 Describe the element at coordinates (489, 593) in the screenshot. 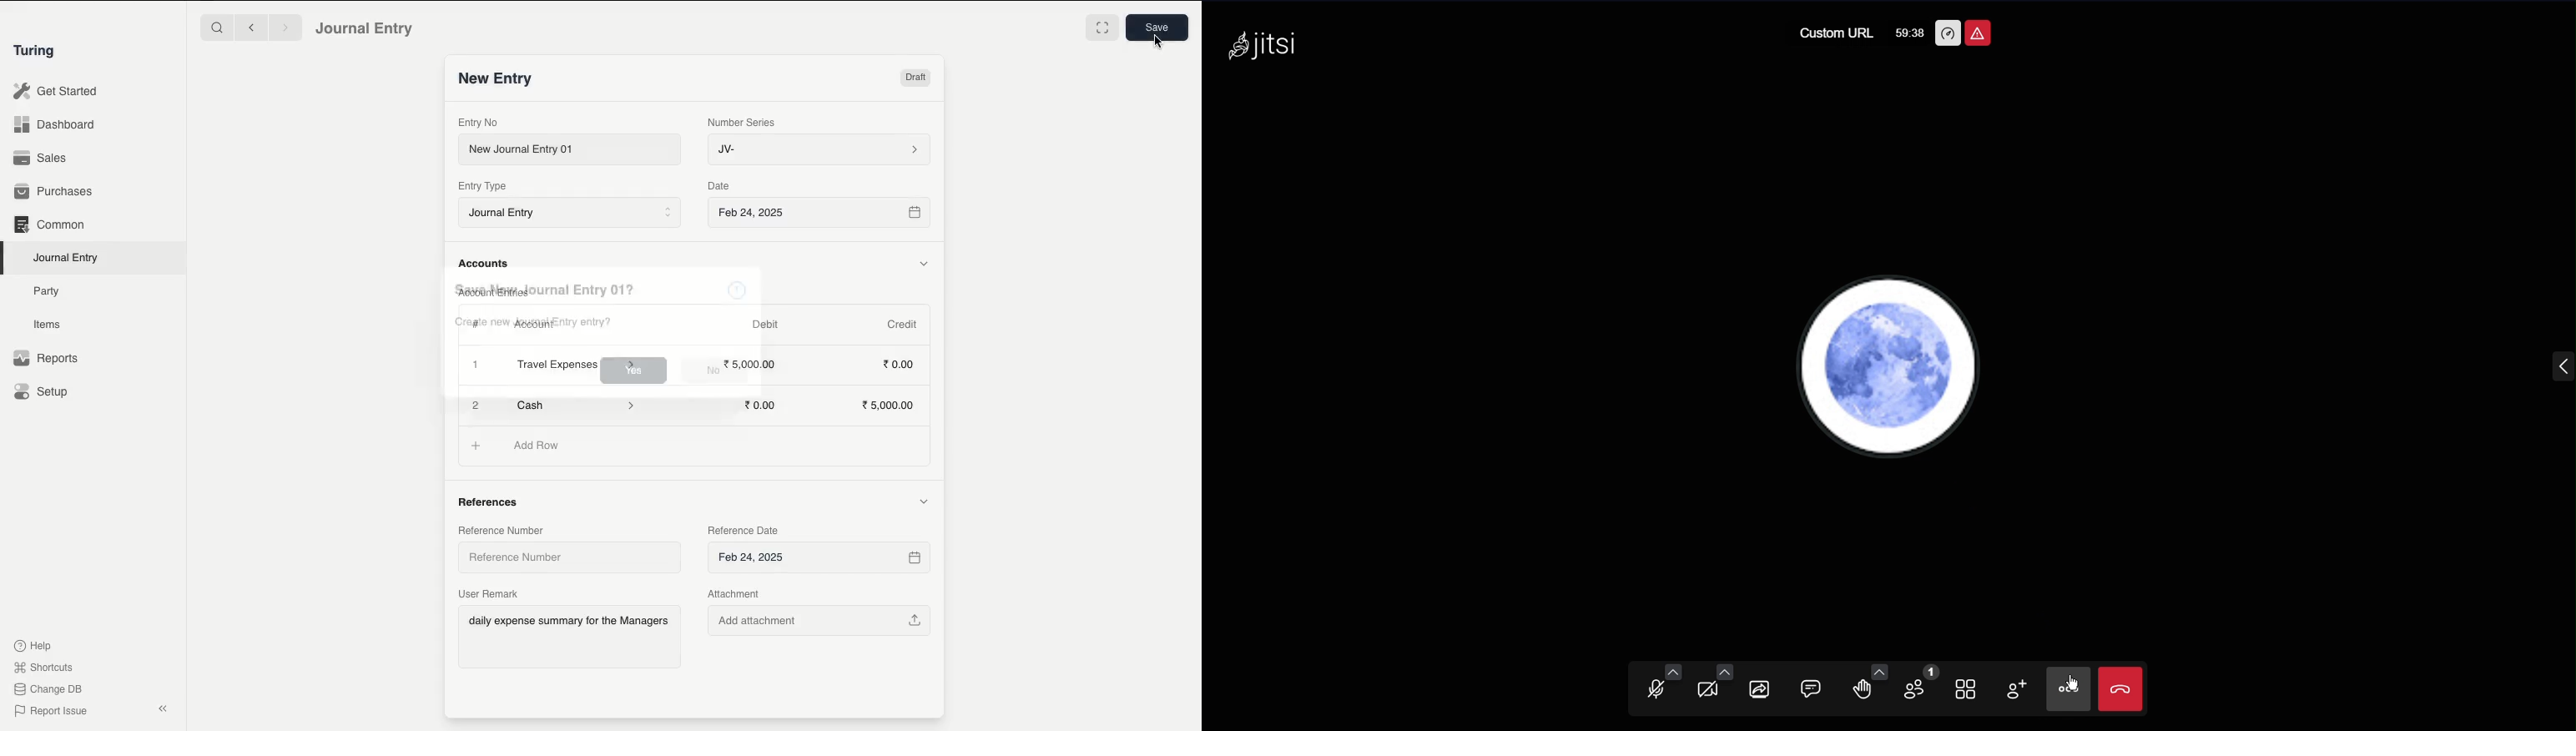

I see `User Remark` at that location.